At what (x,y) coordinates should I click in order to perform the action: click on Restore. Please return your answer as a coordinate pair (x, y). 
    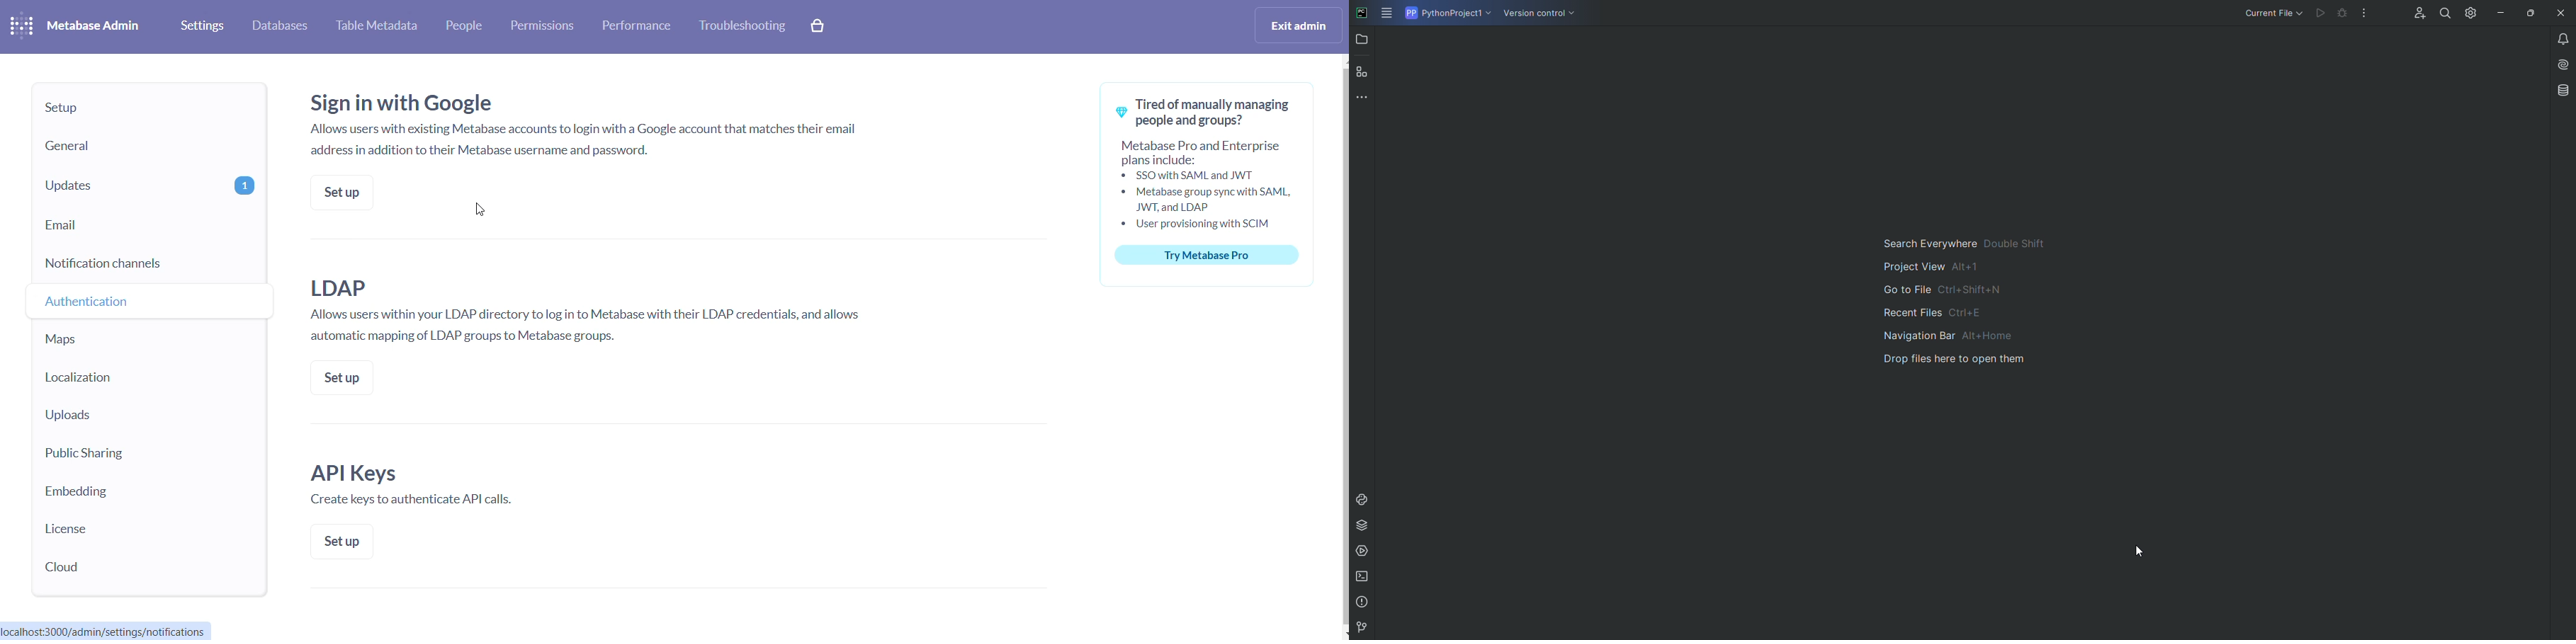
    Looking at the image, I should click on (2528, 12).